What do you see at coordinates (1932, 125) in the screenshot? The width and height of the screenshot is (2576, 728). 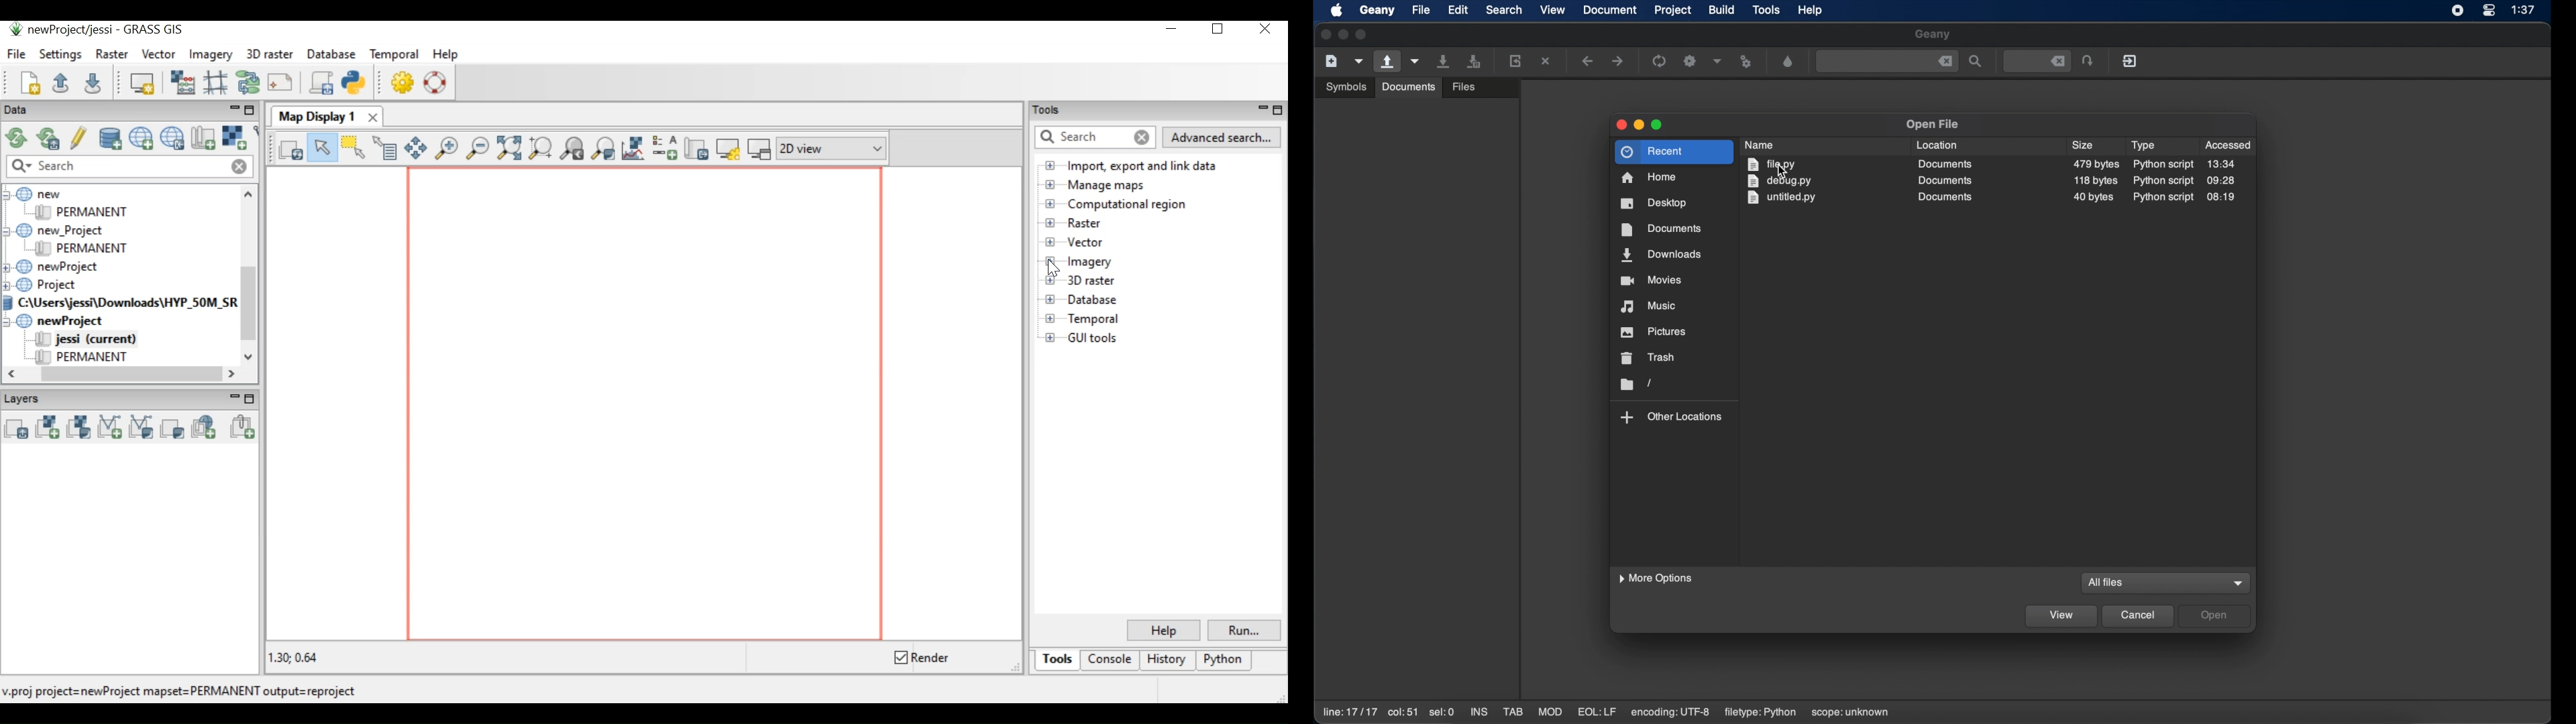 I see `open file` at bounding box center [1932, 125].